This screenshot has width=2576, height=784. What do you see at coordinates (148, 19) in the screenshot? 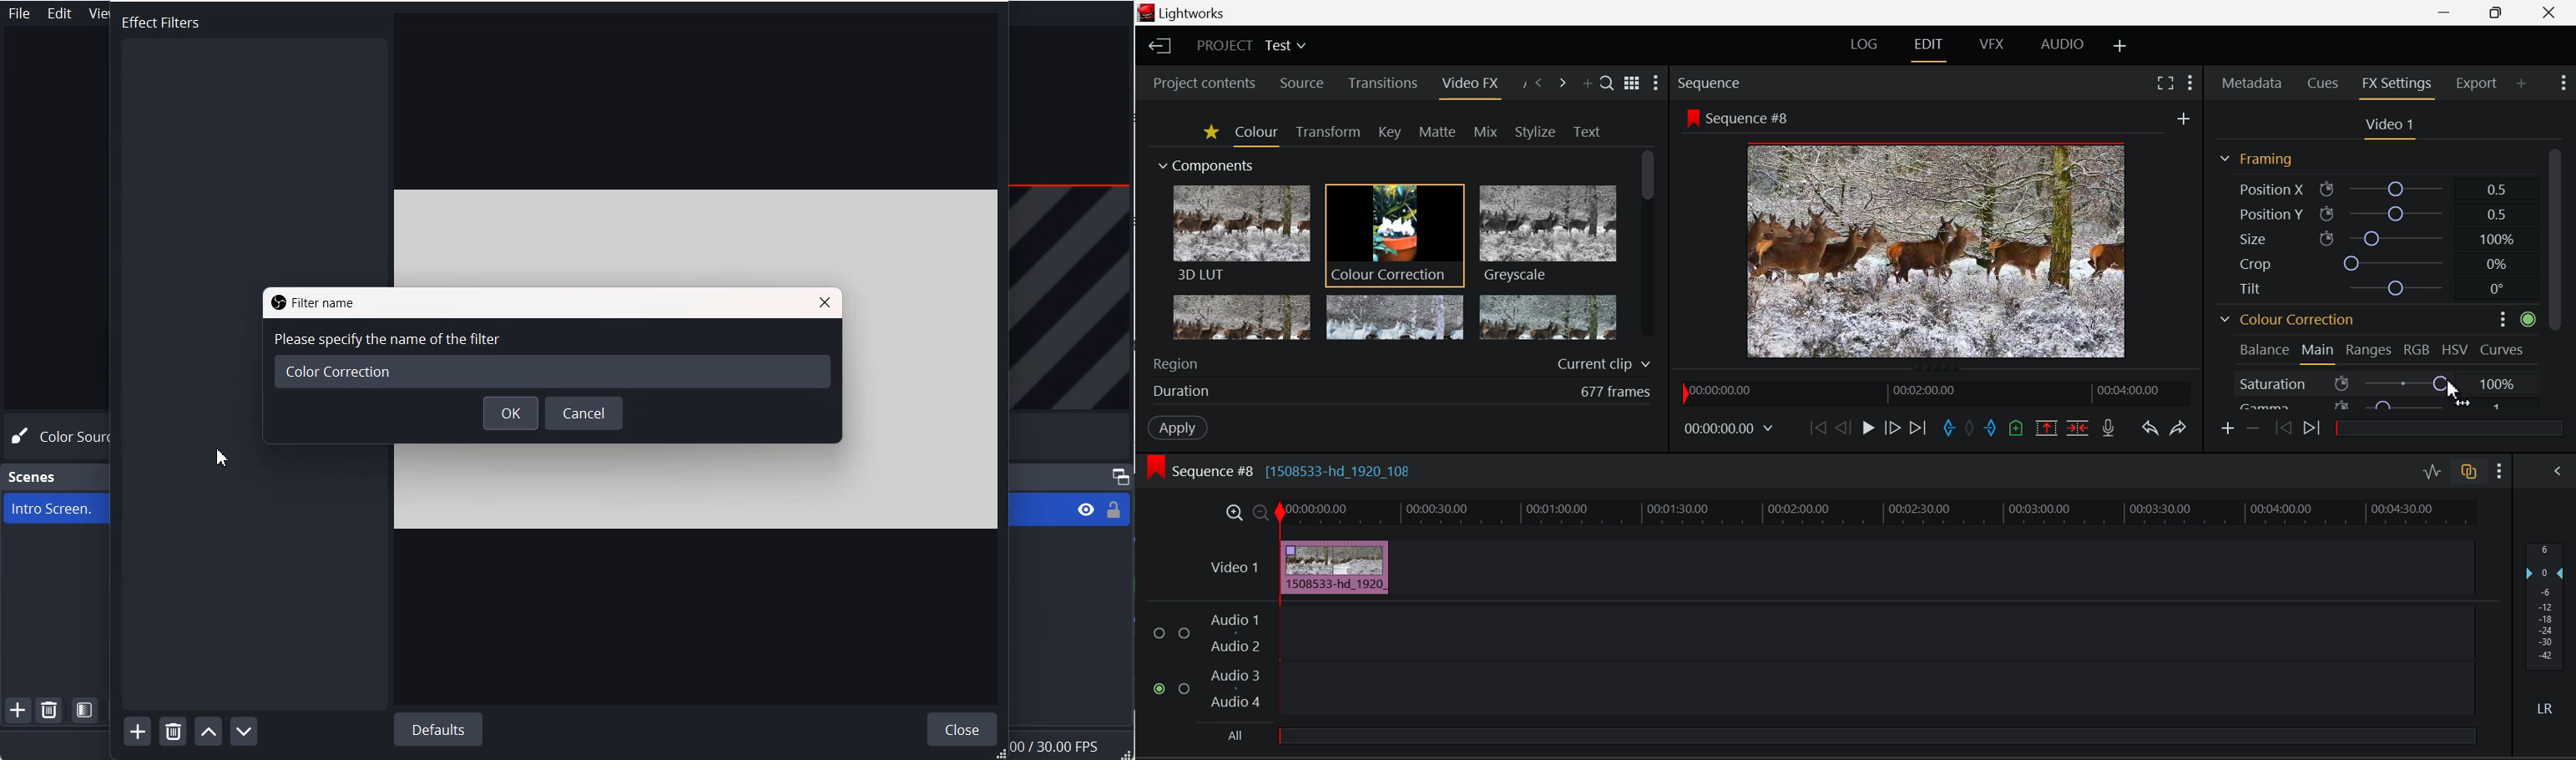
I see `Text` at bounding box center [148, 19].